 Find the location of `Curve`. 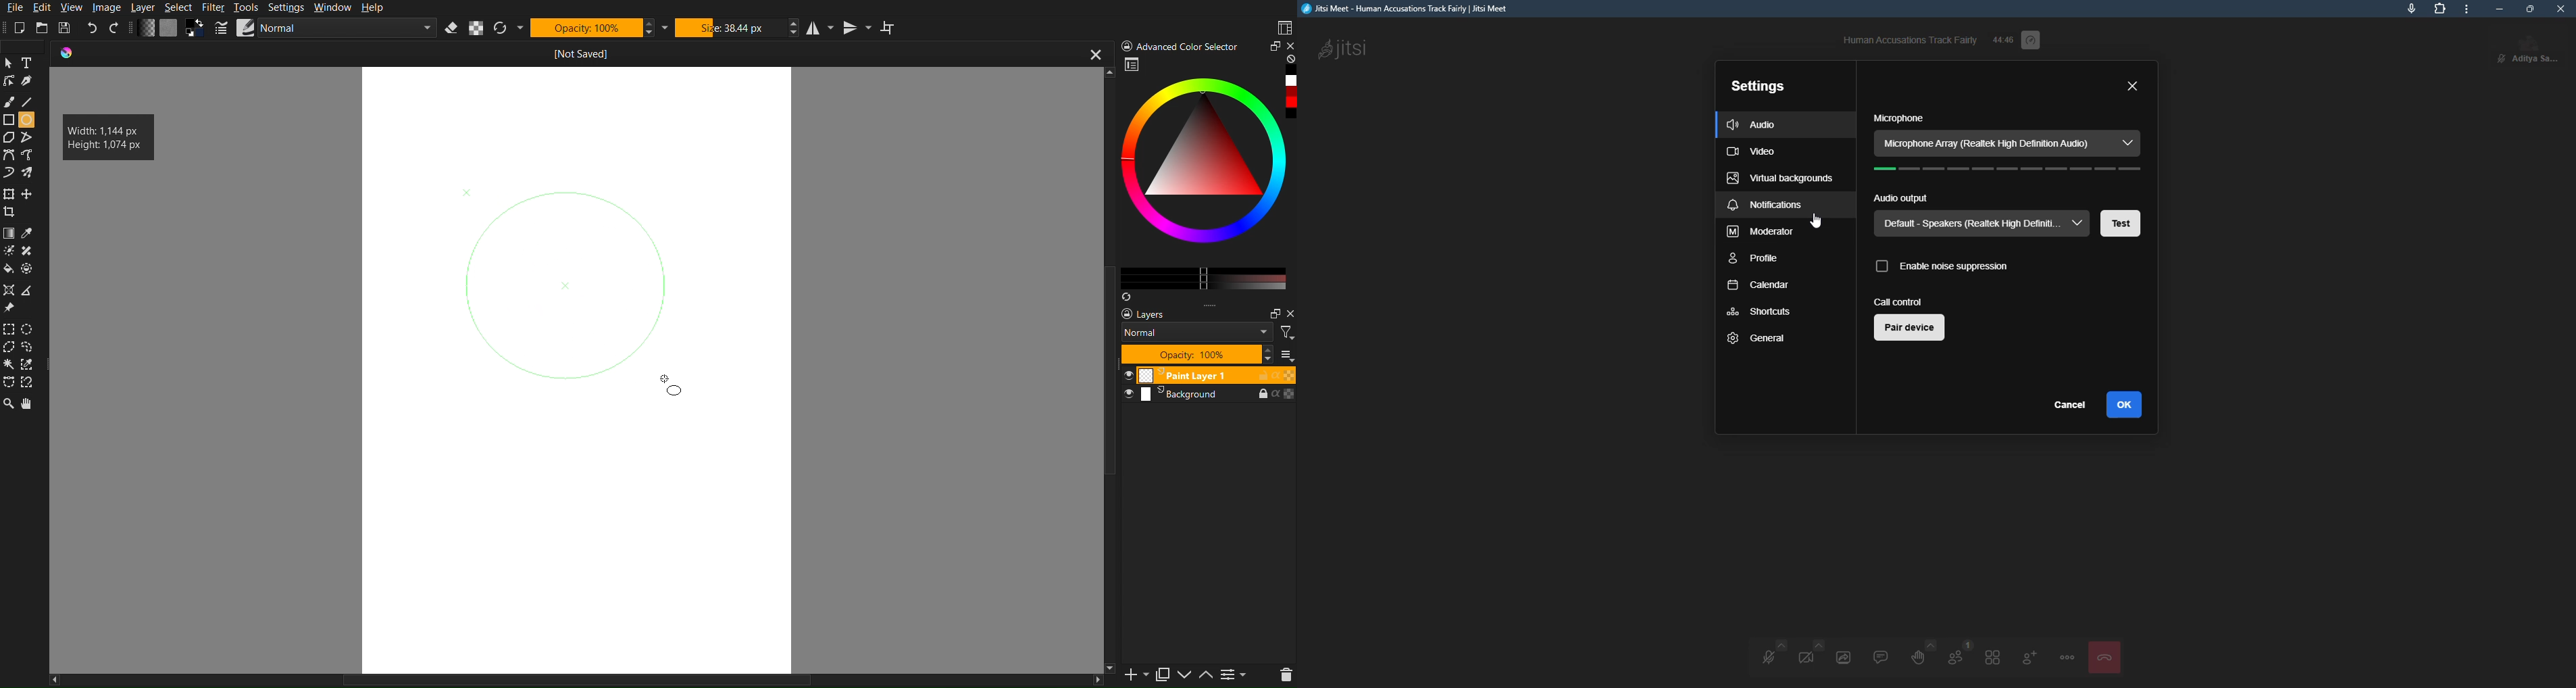

Curve is located at coordinates (8, 172).